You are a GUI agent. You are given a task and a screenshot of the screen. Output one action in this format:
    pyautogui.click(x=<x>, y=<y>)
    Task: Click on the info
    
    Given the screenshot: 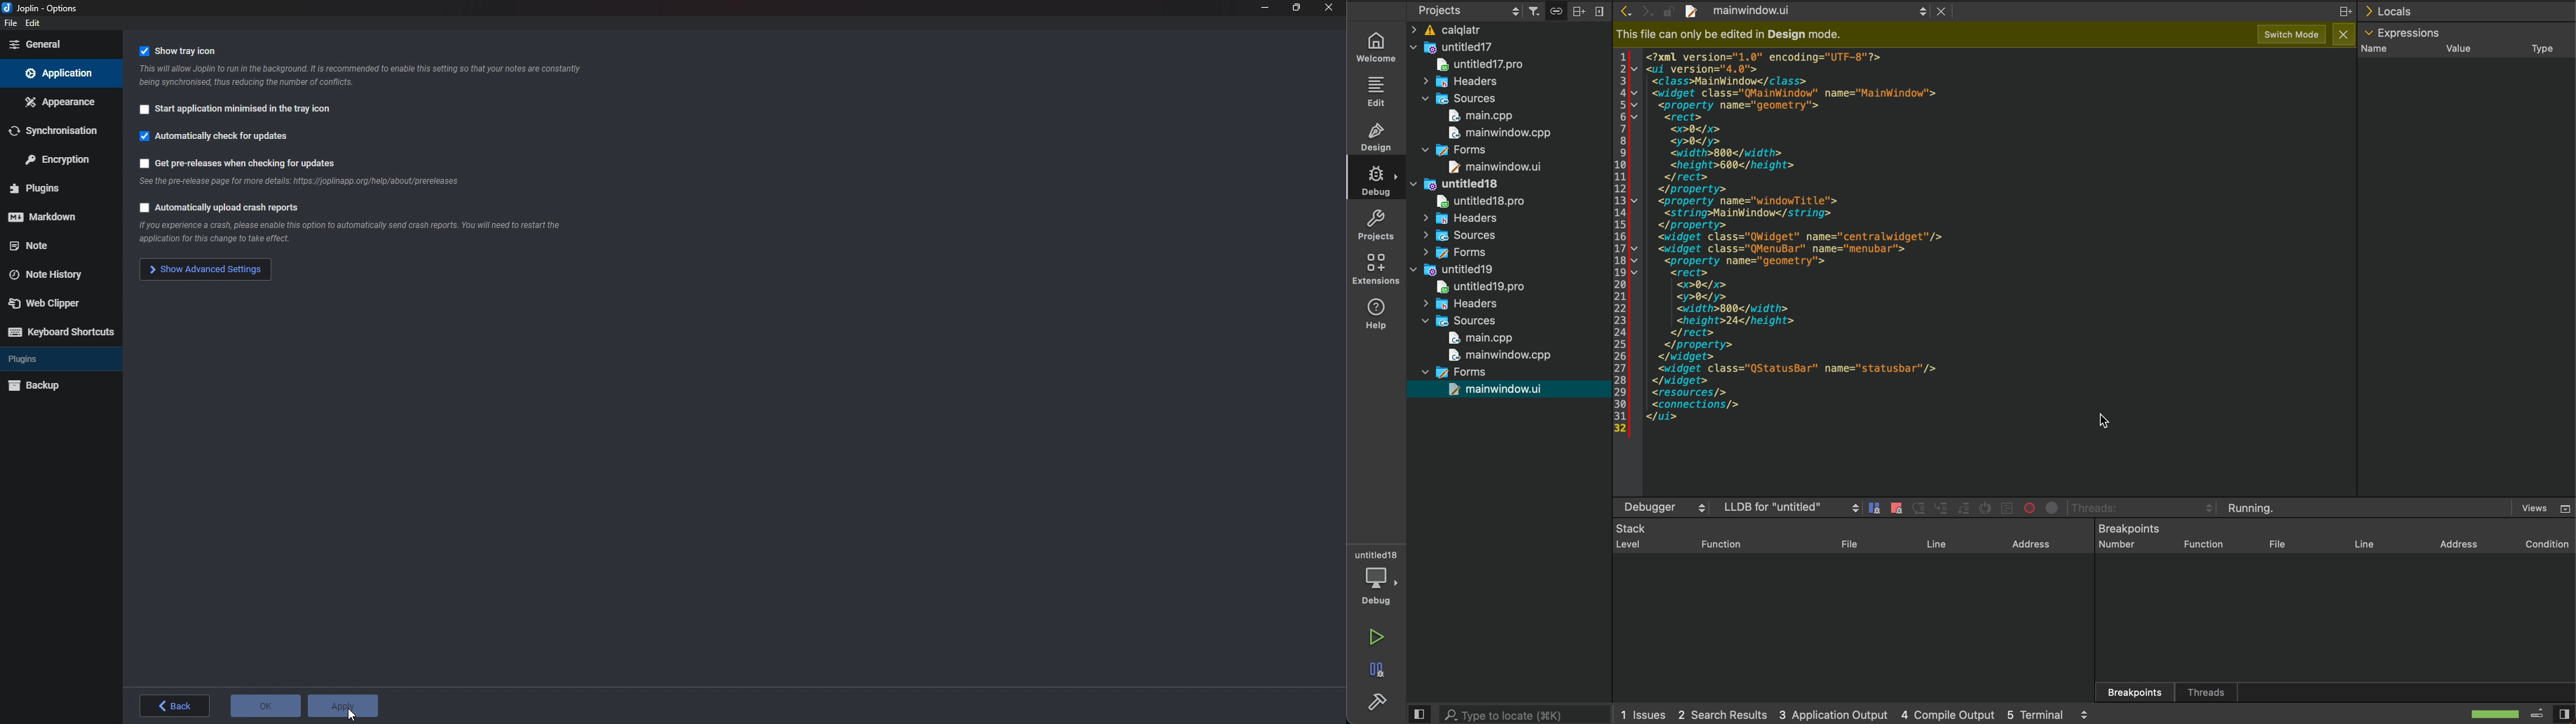 What is the action you would take?
    pyautogui.click(x=367, y=76)
    